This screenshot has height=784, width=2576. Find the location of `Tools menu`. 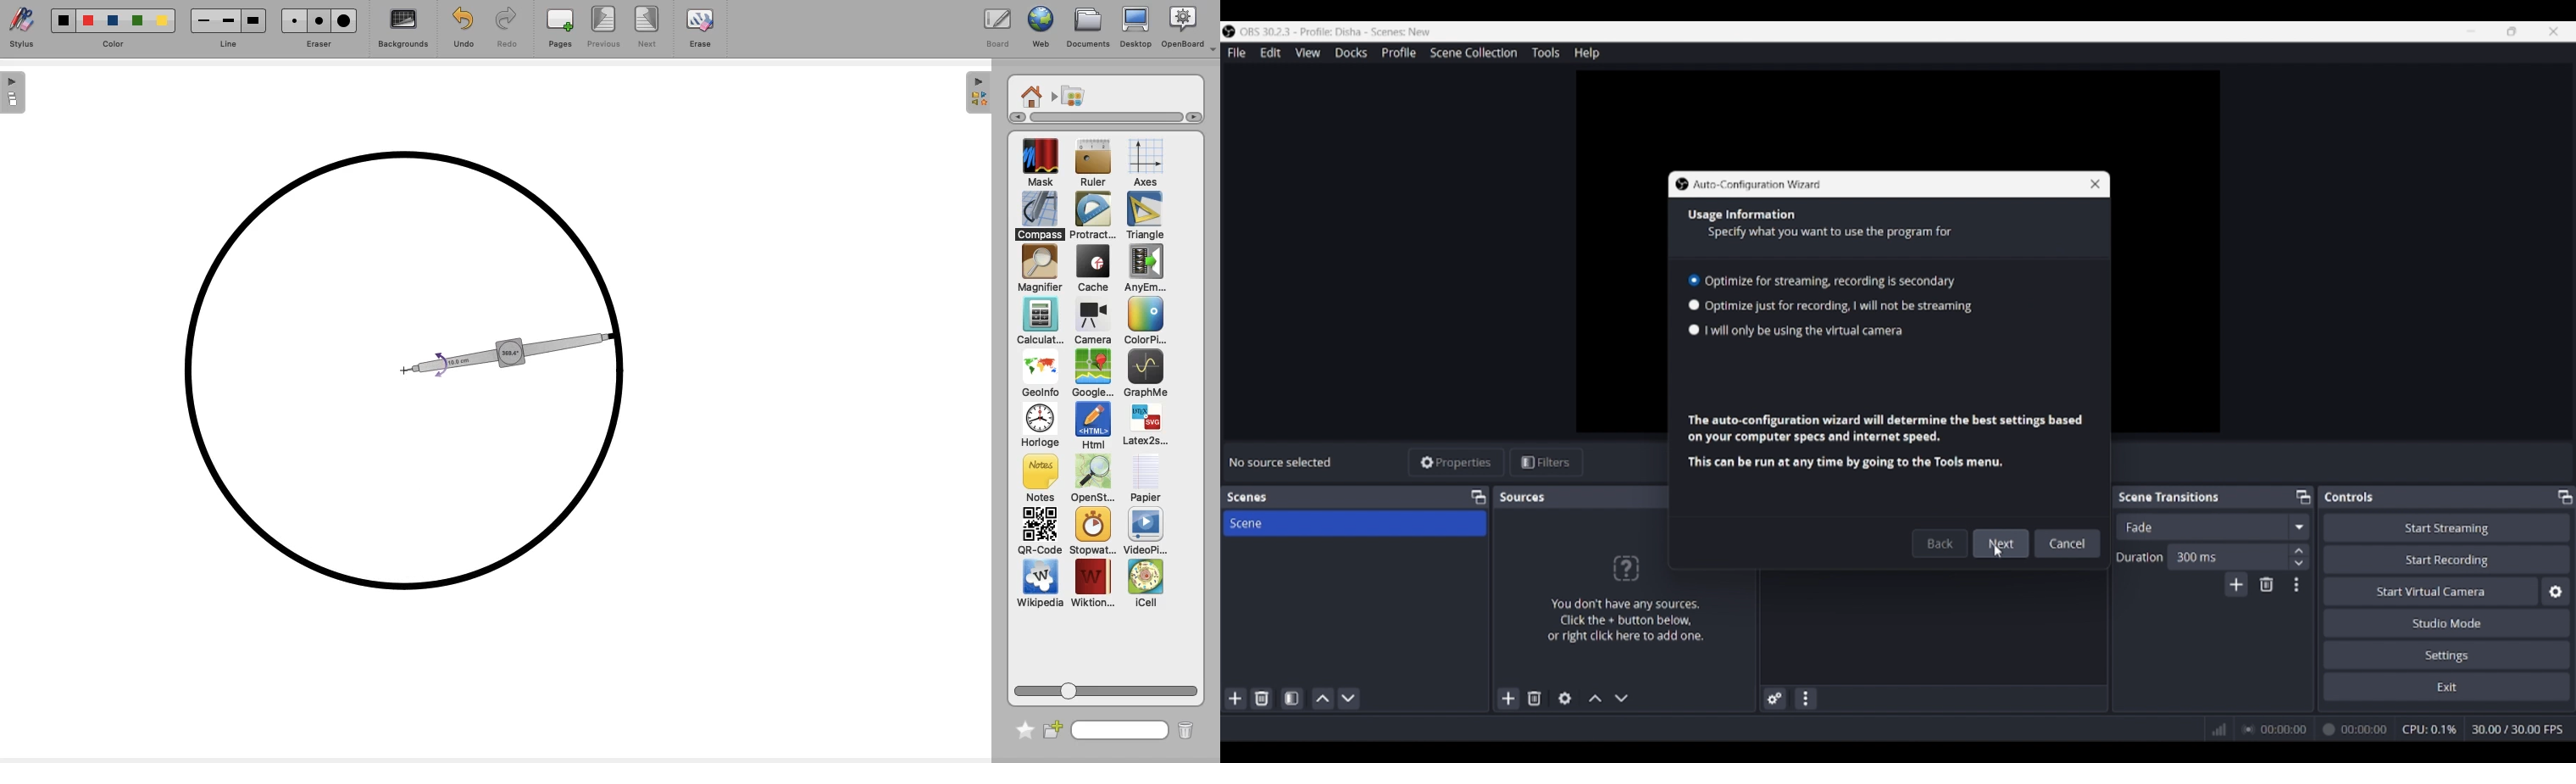

Tools menu is located at coordinates (1545, 52).